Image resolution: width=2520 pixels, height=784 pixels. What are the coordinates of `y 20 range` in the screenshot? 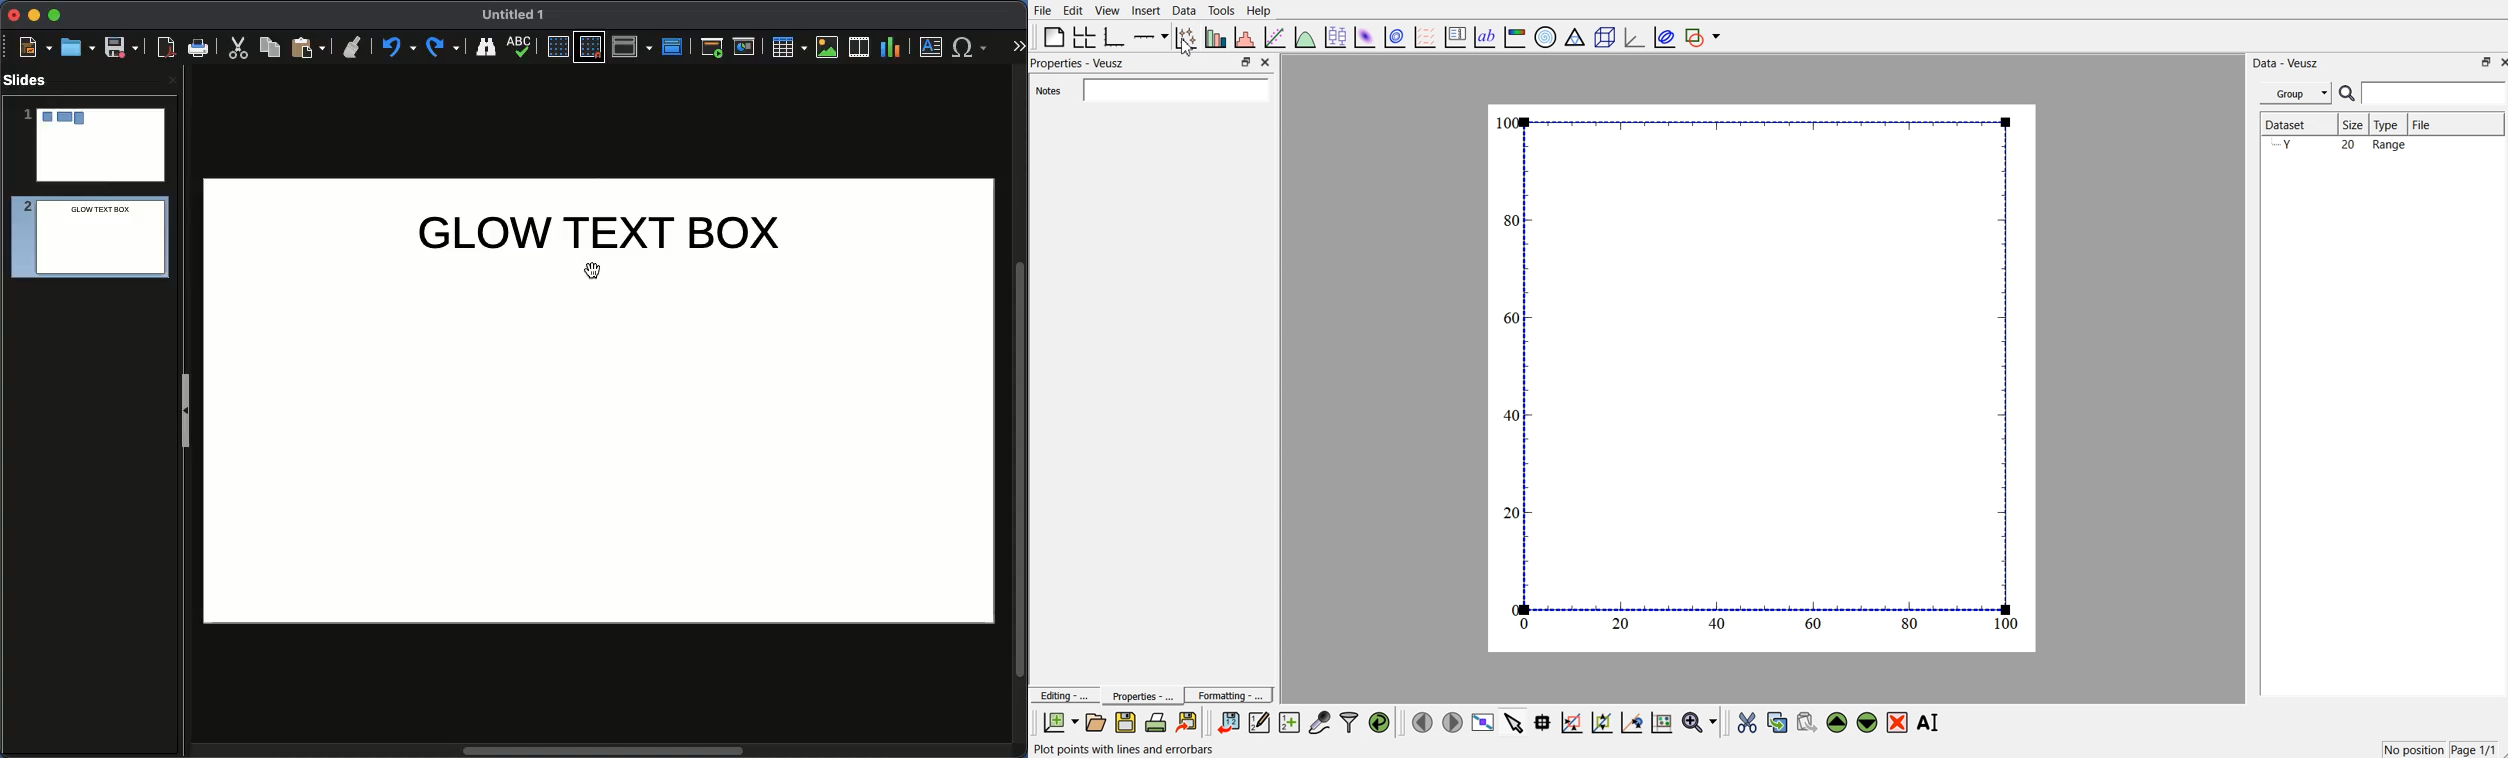 It's located at (2344, 146).